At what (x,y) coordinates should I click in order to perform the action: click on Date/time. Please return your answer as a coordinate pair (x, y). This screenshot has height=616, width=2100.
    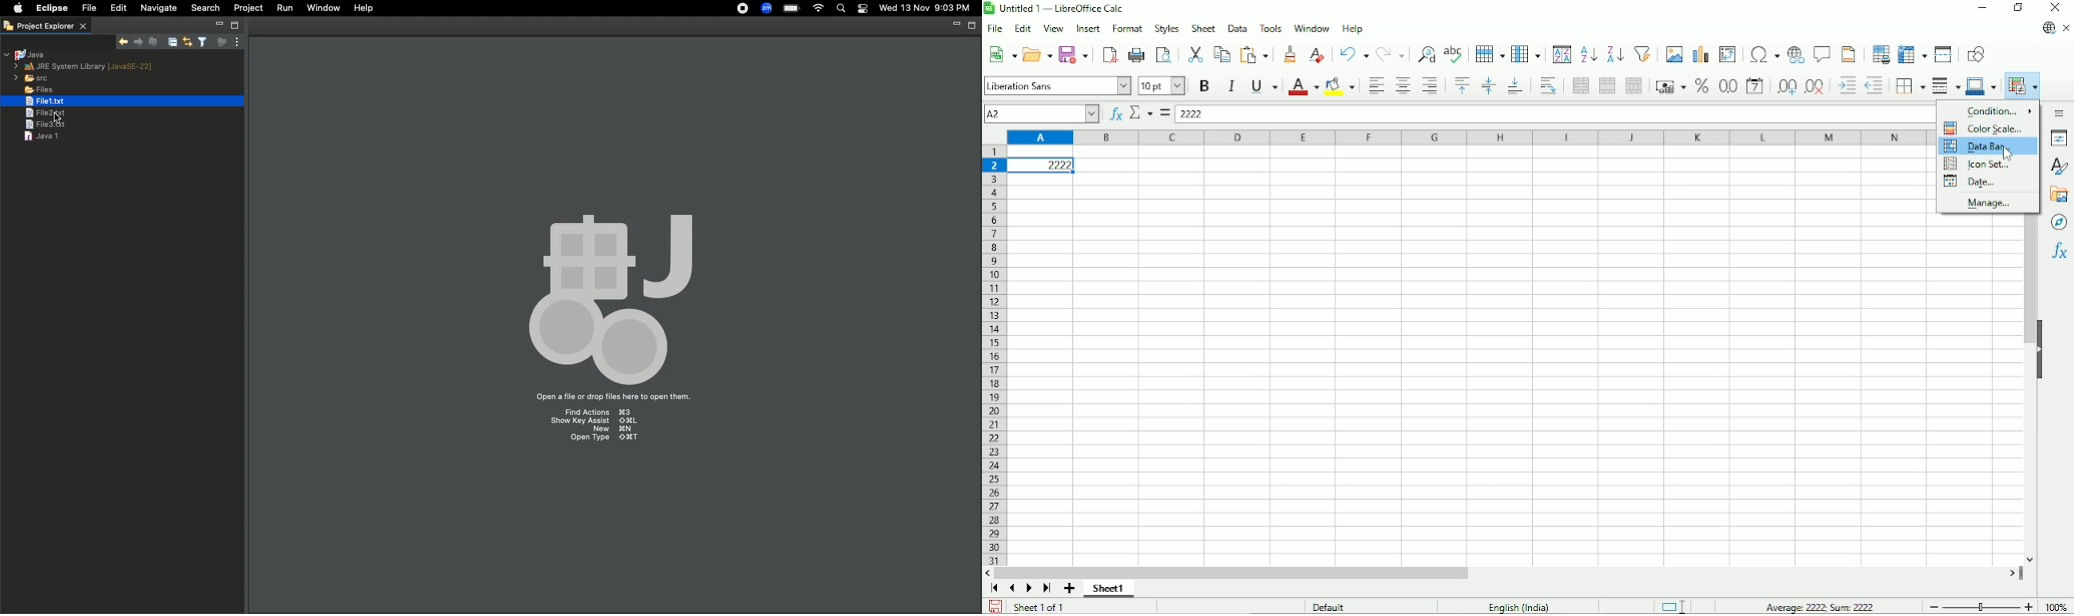
    Looking at the image, I should click on (926, 8).